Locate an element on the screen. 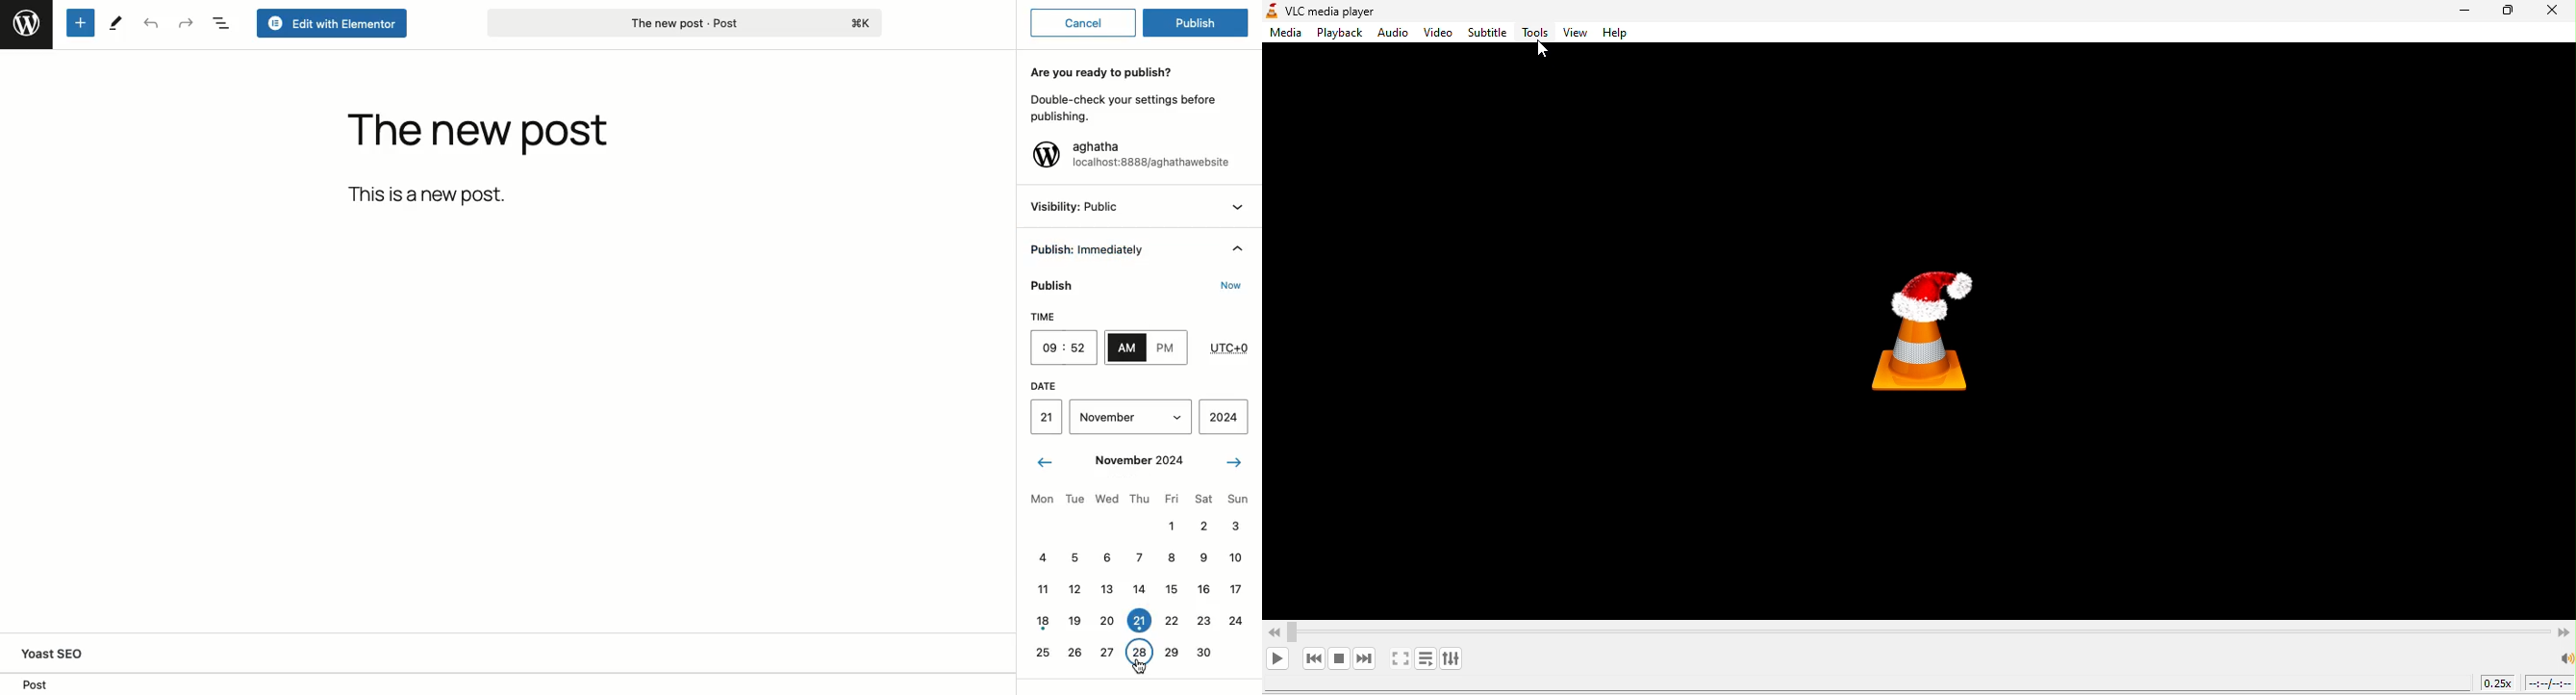 This screenshot has height=700, width=2576. 16 is located at coordinates (1204, 589).